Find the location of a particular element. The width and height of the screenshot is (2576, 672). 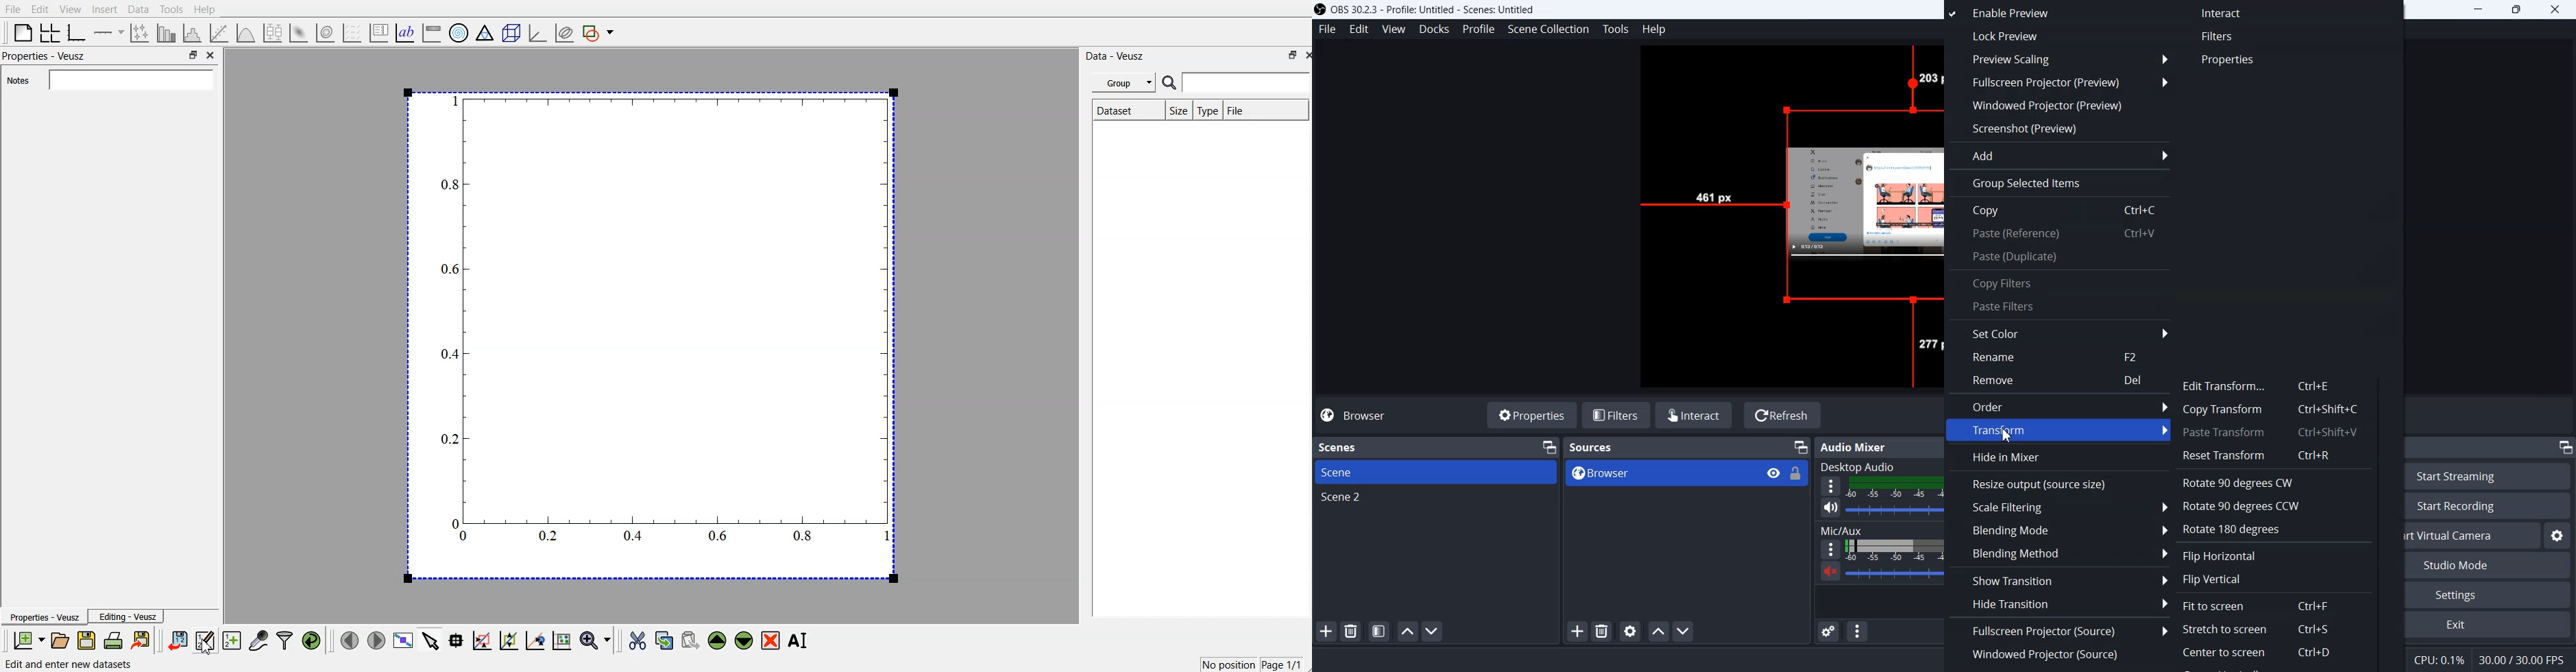

Close is located at coordinates (2557, 11).